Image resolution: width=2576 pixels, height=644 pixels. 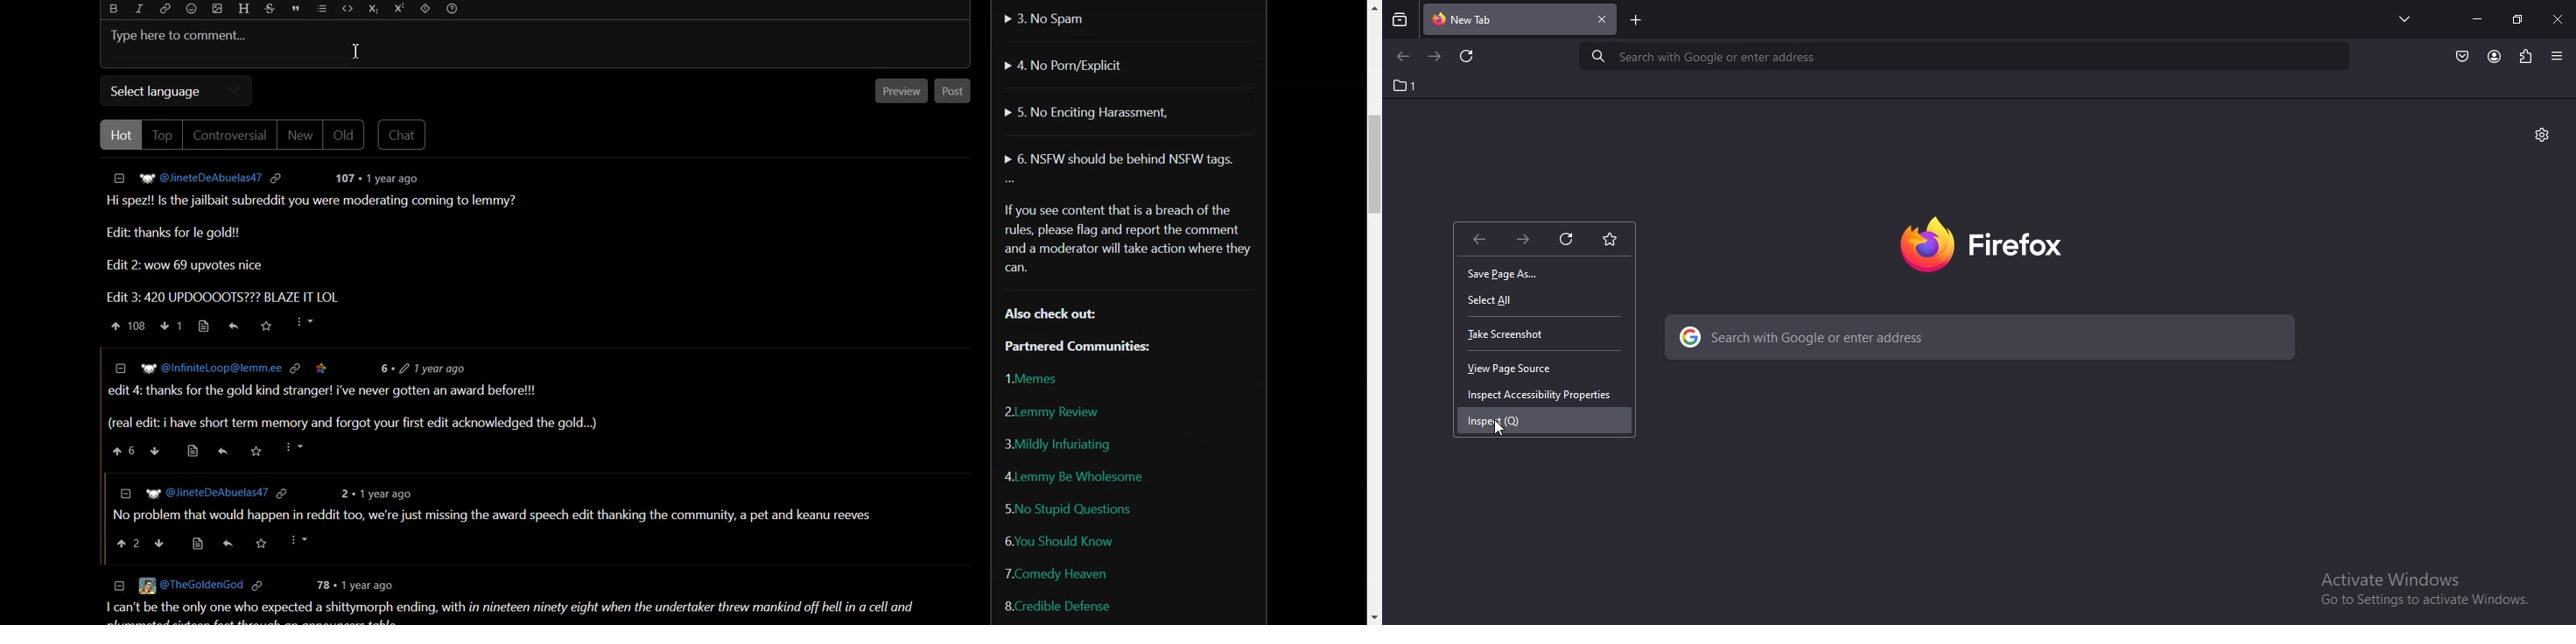 What do you see at coordinates (324, 367) in the screenshot?
I see `saved` at bounding box center [324, 367].